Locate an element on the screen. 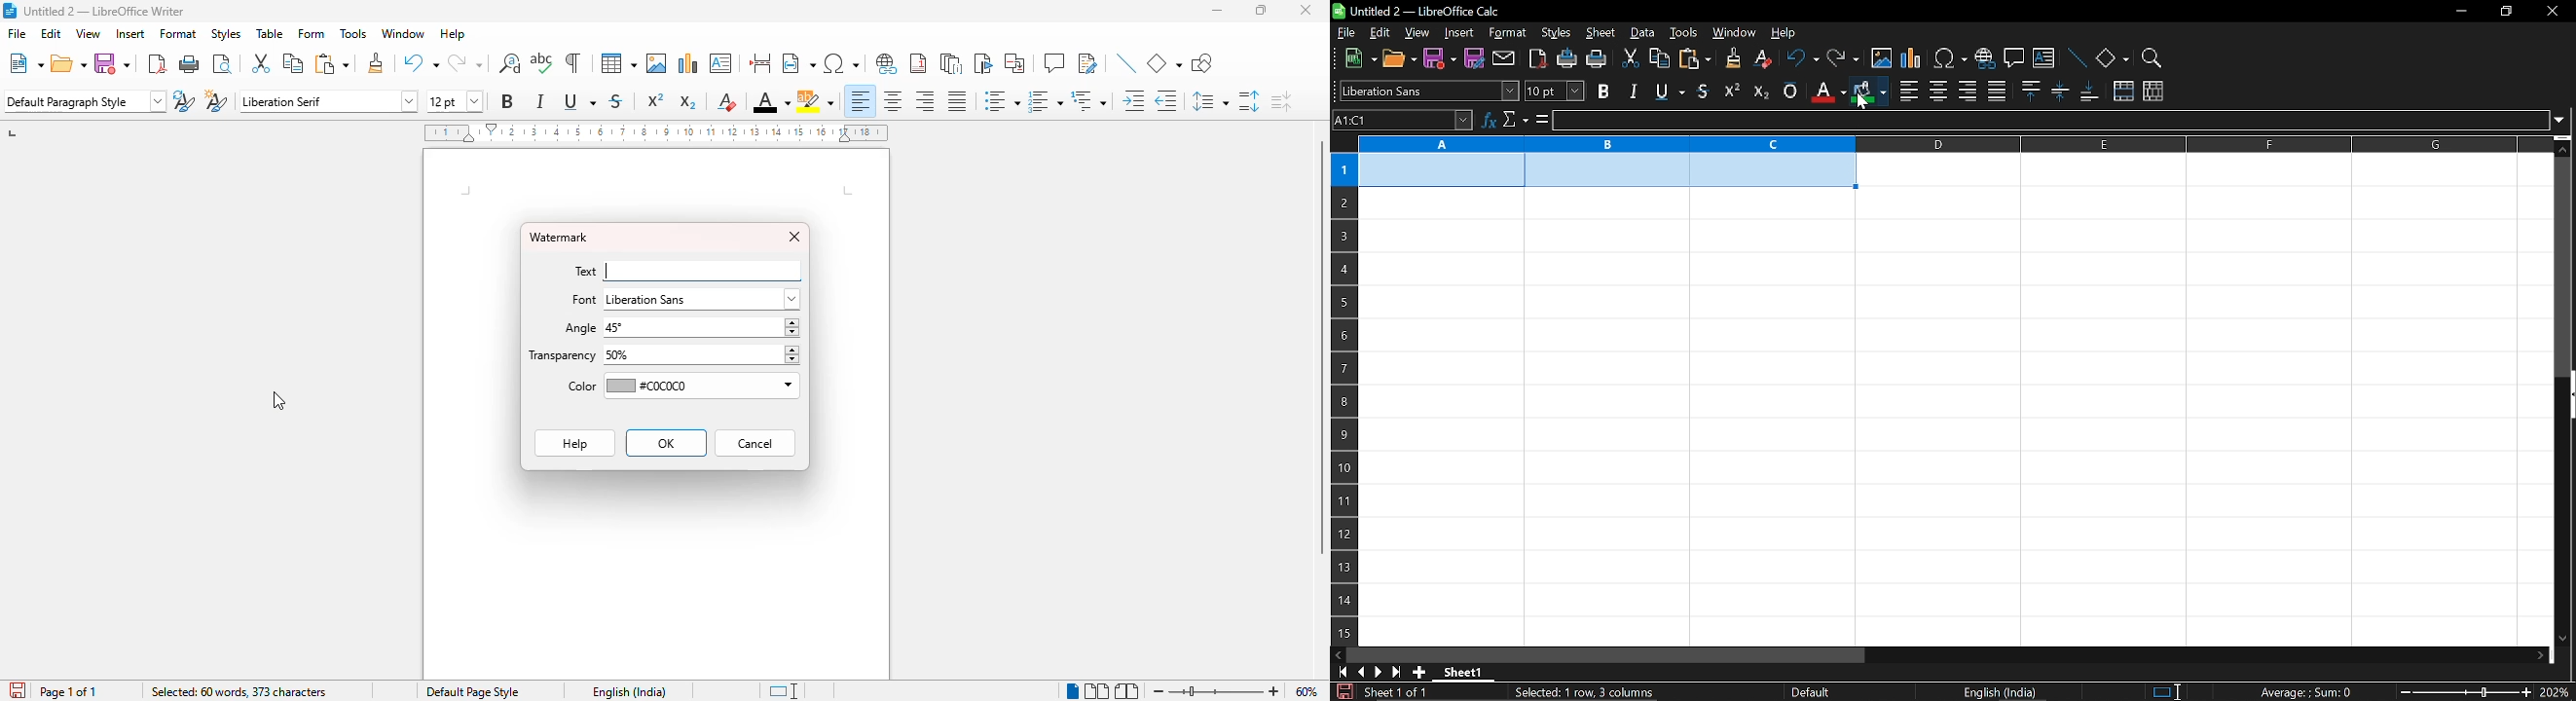  center vertically is located at coordinates (2060, 92).